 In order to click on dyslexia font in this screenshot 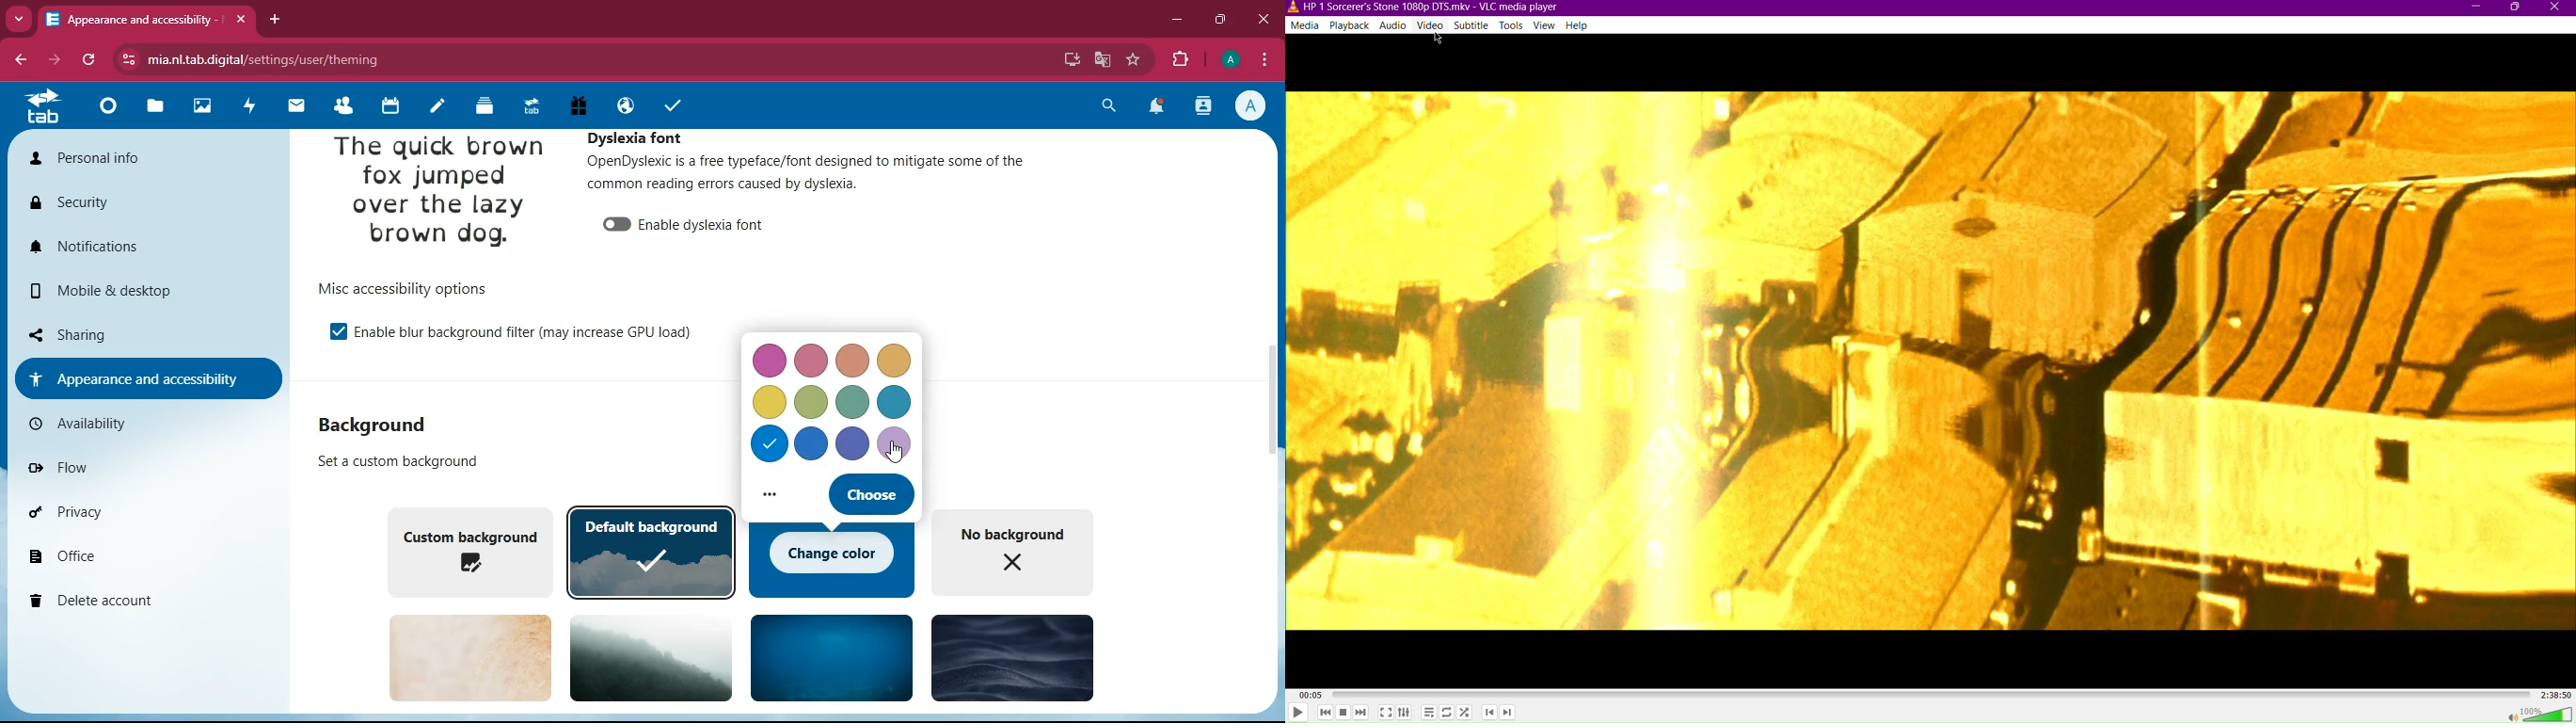, I will do `click(641, 137)`.